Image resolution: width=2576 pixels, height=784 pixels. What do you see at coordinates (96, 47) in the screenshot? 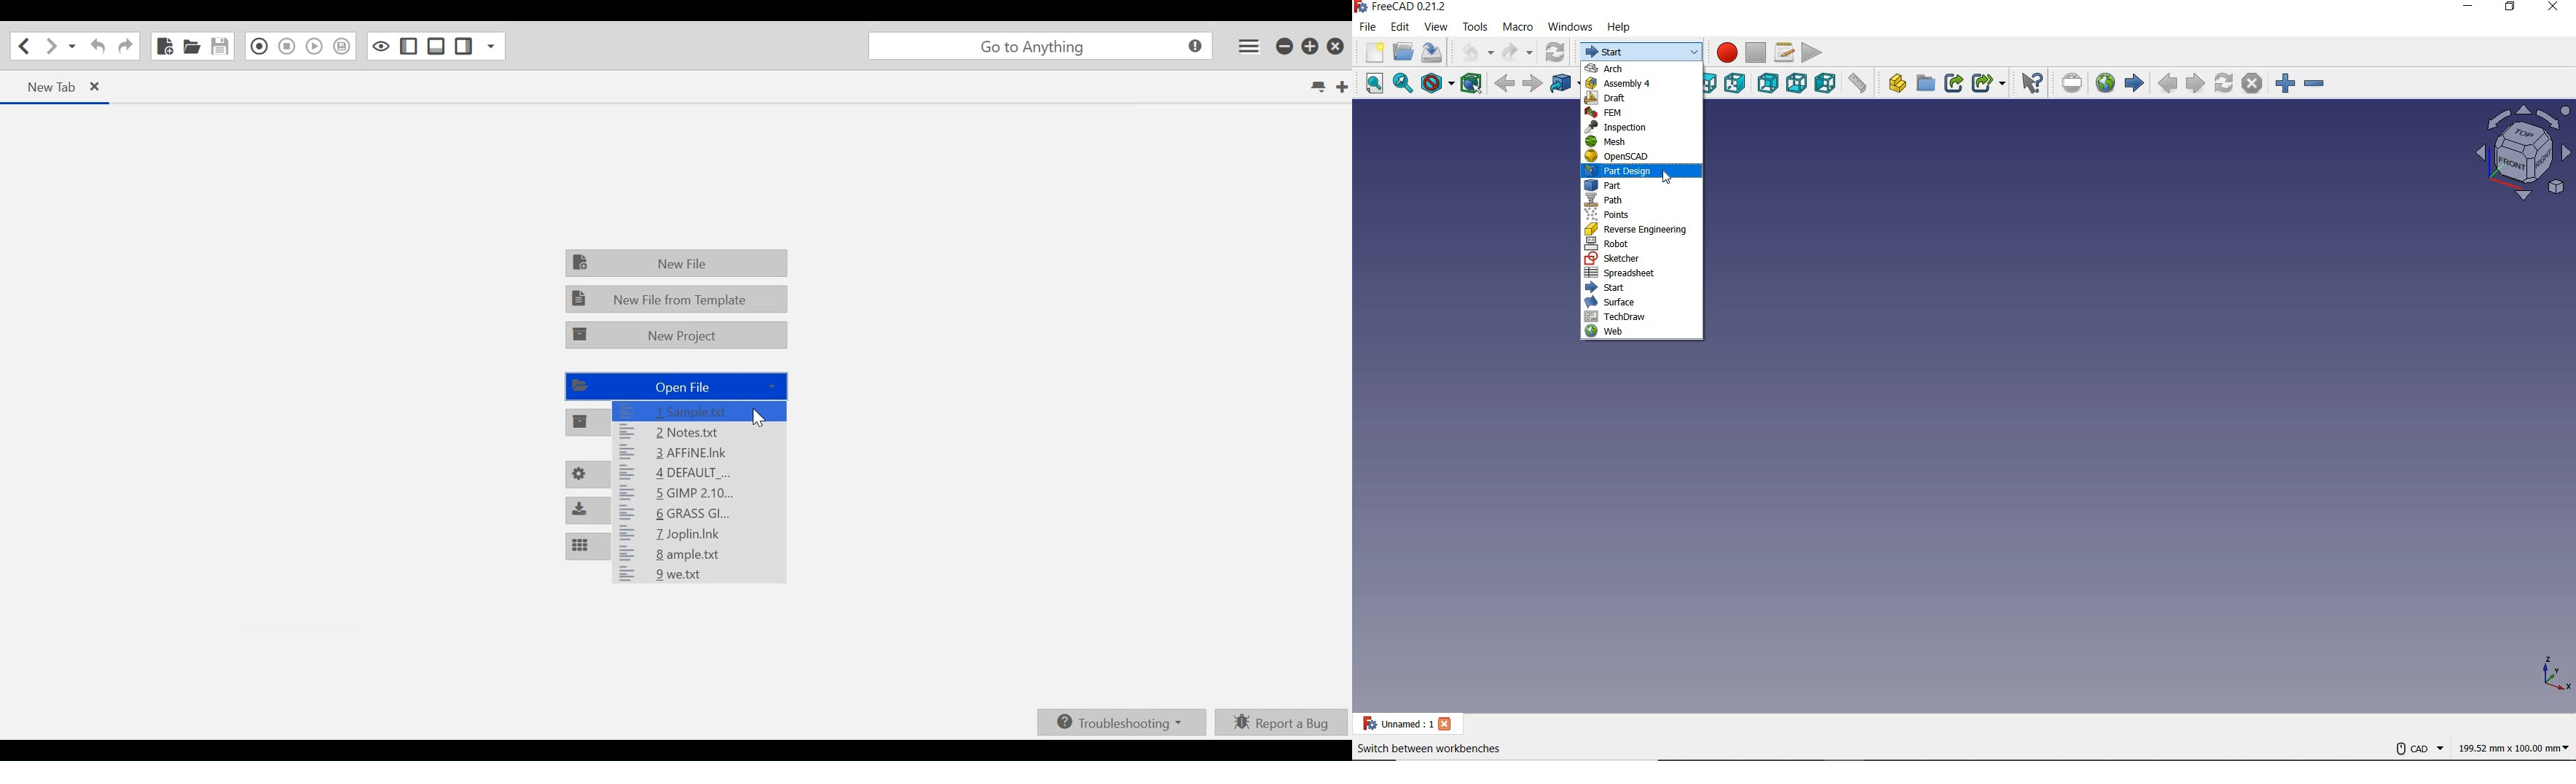
I see `undo` at bounding box center [96, 47].